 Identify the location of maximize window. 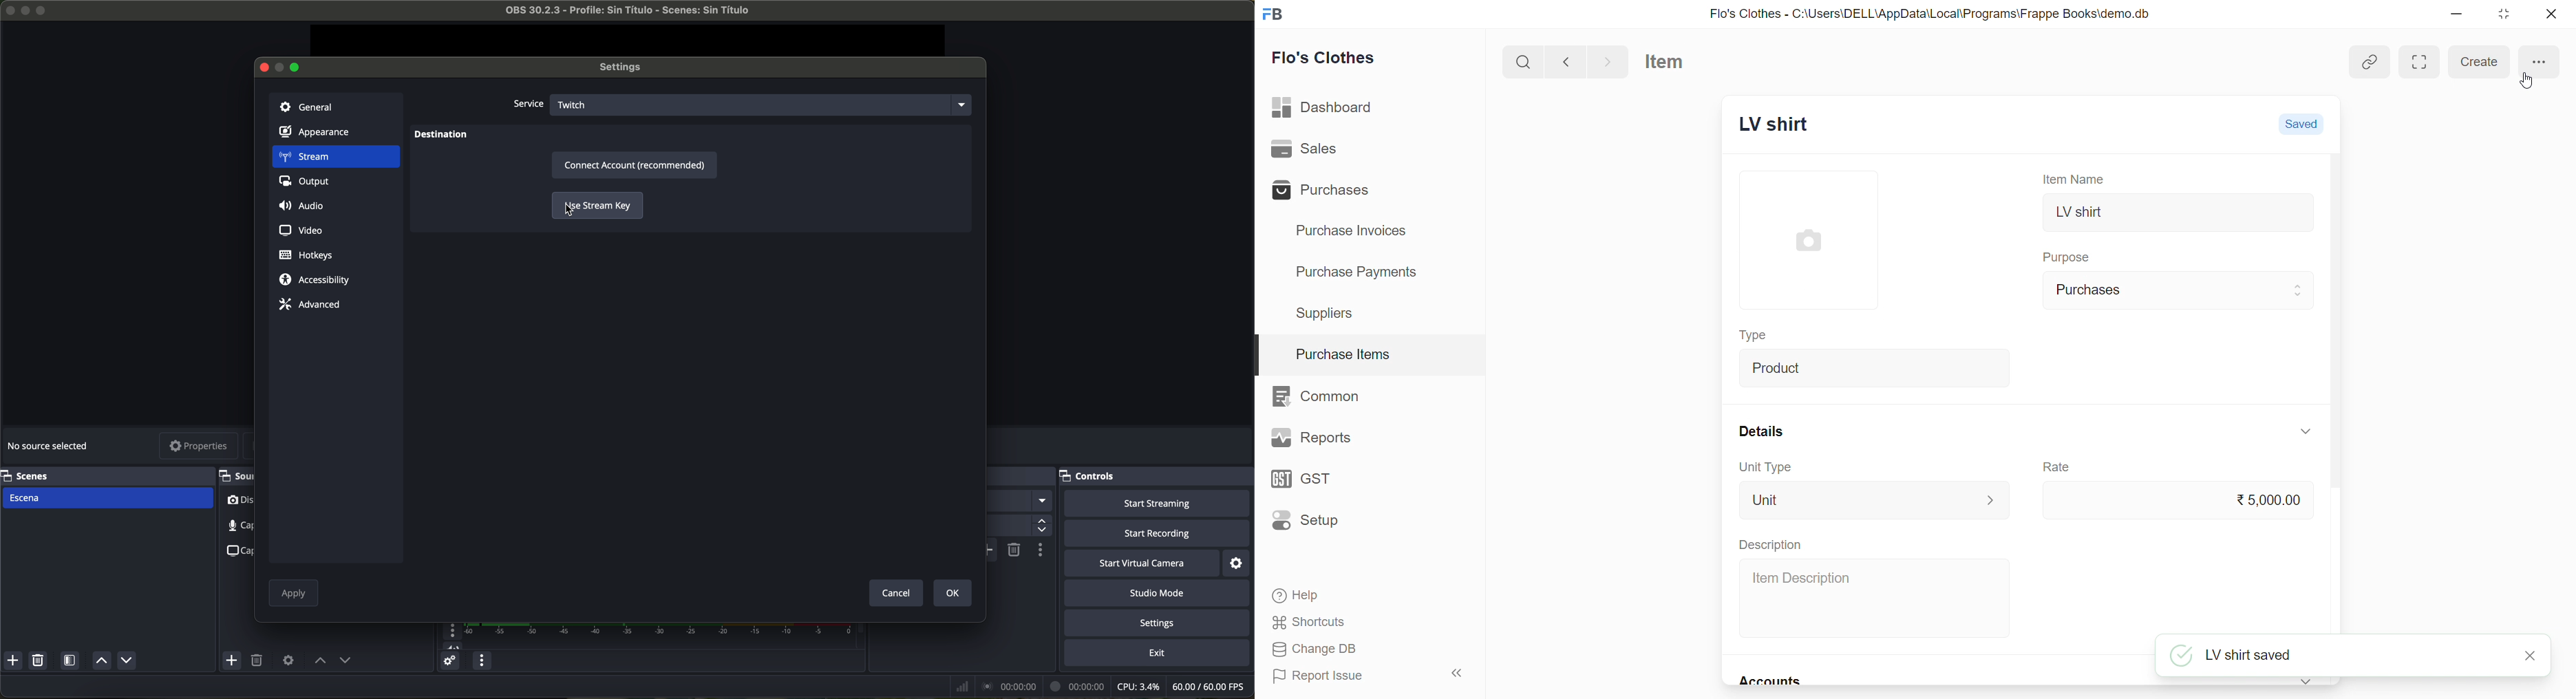
(2420, 62).